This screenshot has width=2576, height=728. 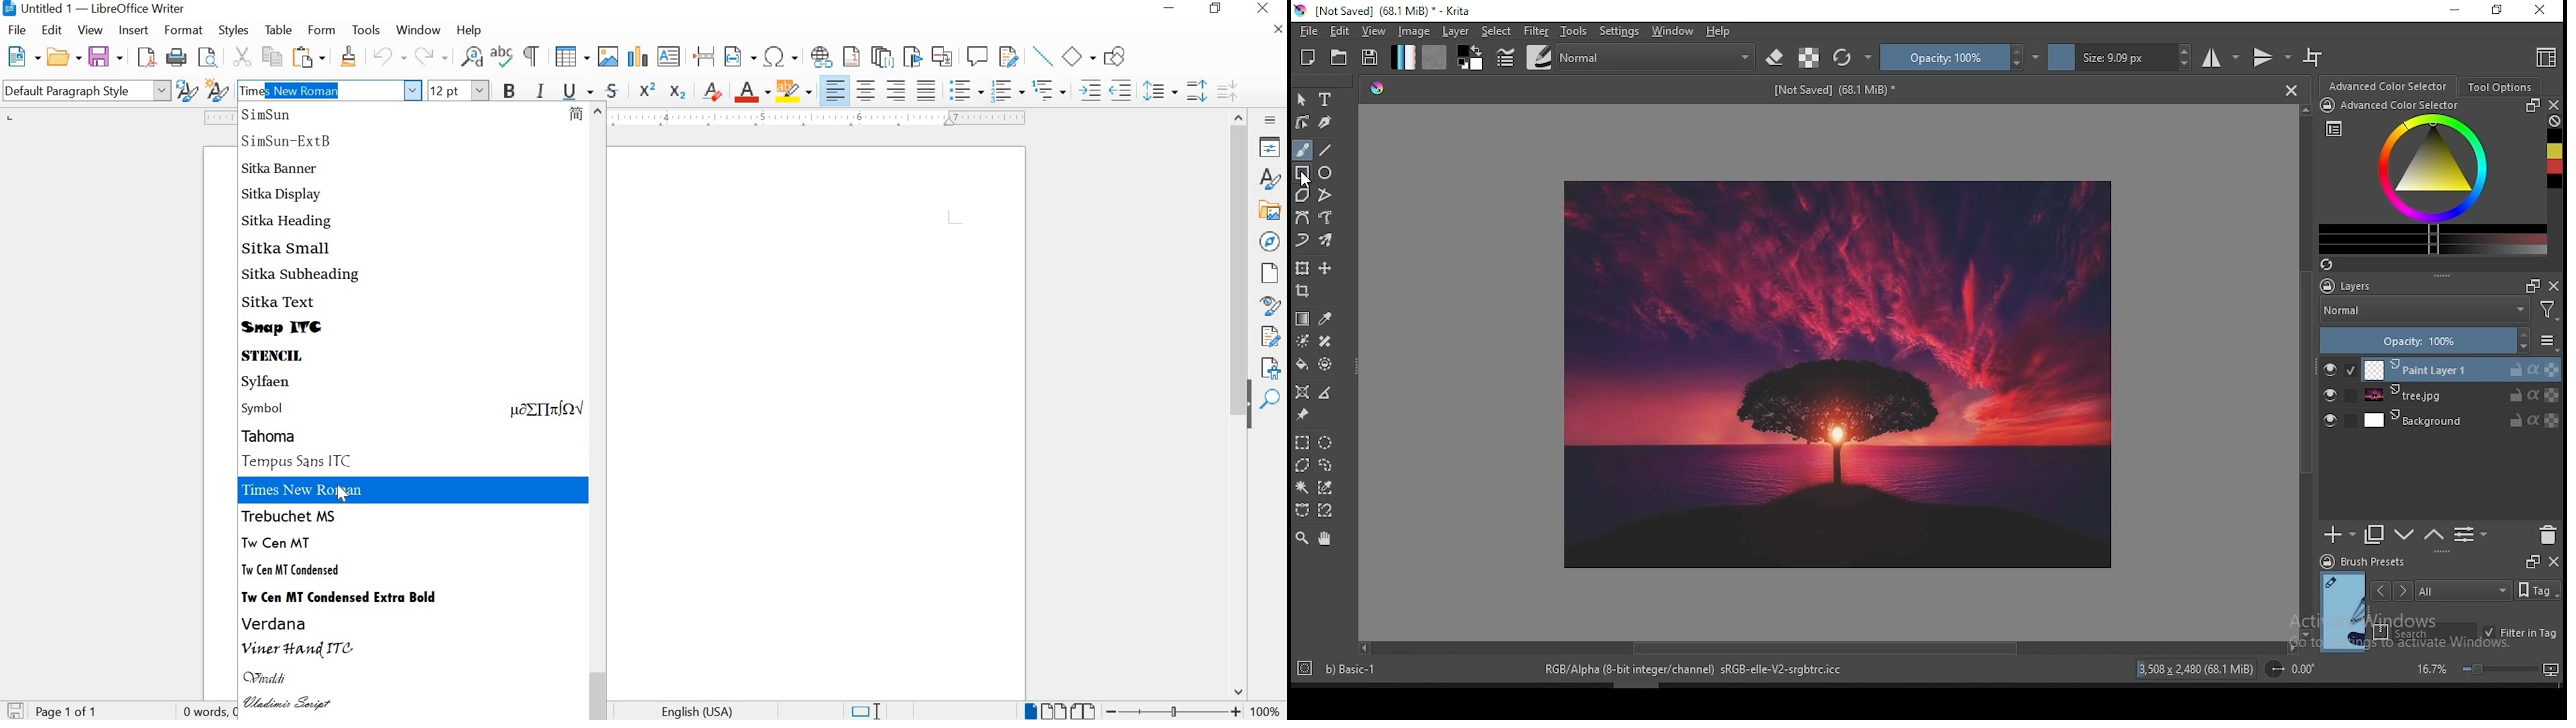 What do you see at coordinates (341, 595) in the screenshot?
I see `TW CEN MT CONDENSED EXTRA BOLD` at bounding box center [341, 595].